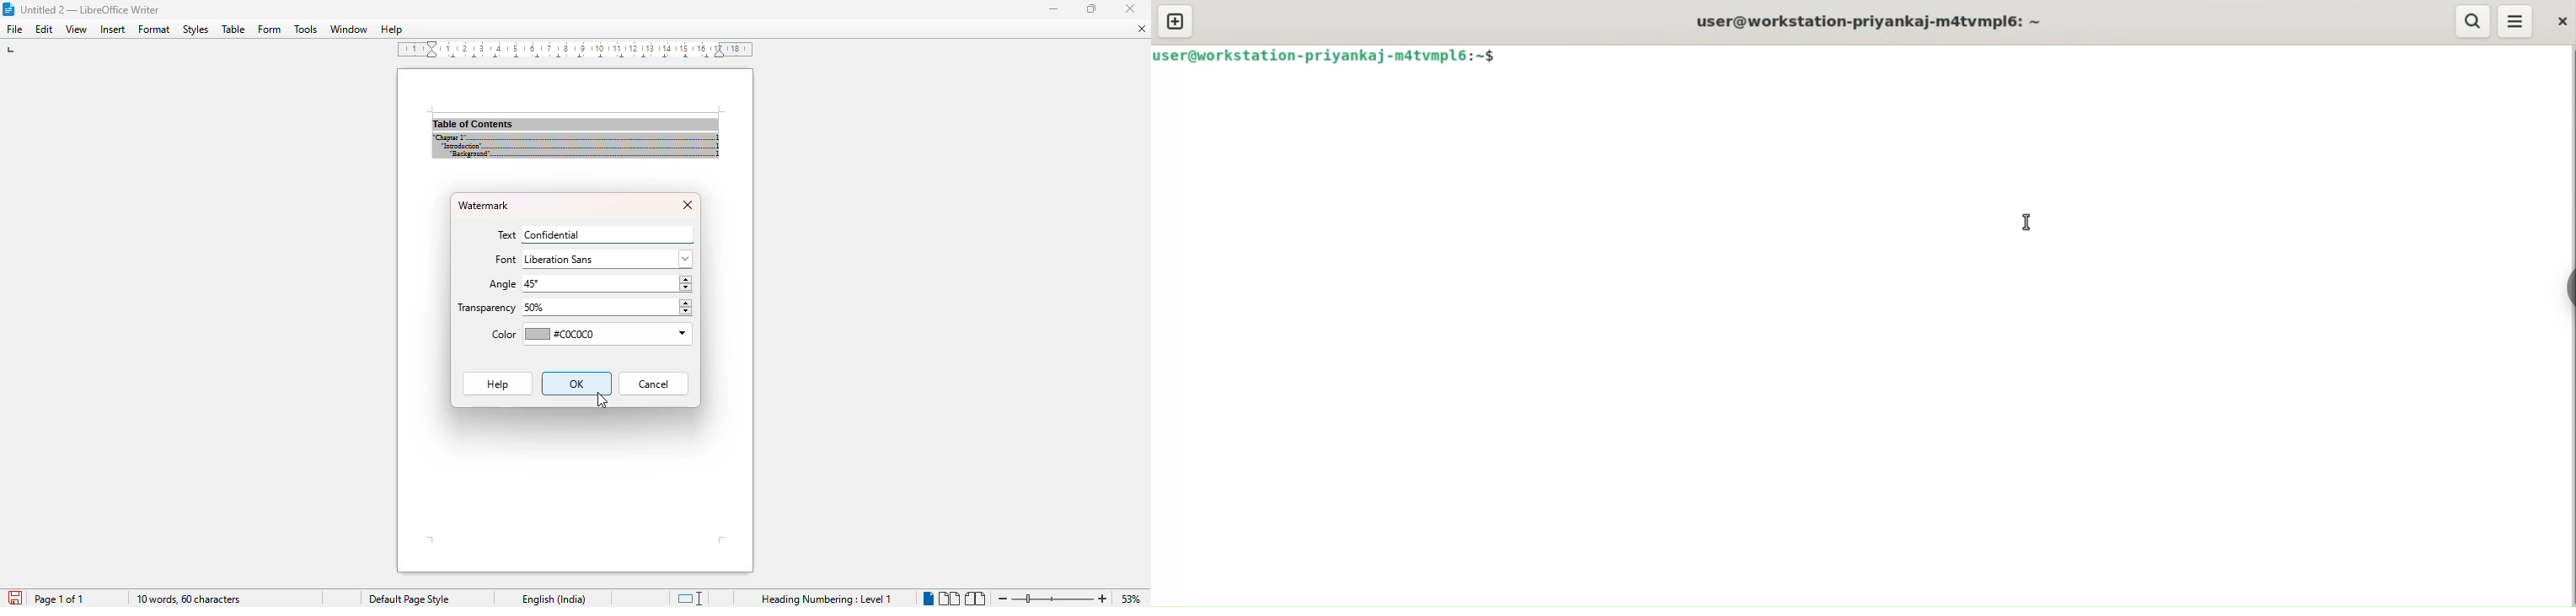 This screenshot has width=2576, height=616. I want to click on color, so click(503, 335).